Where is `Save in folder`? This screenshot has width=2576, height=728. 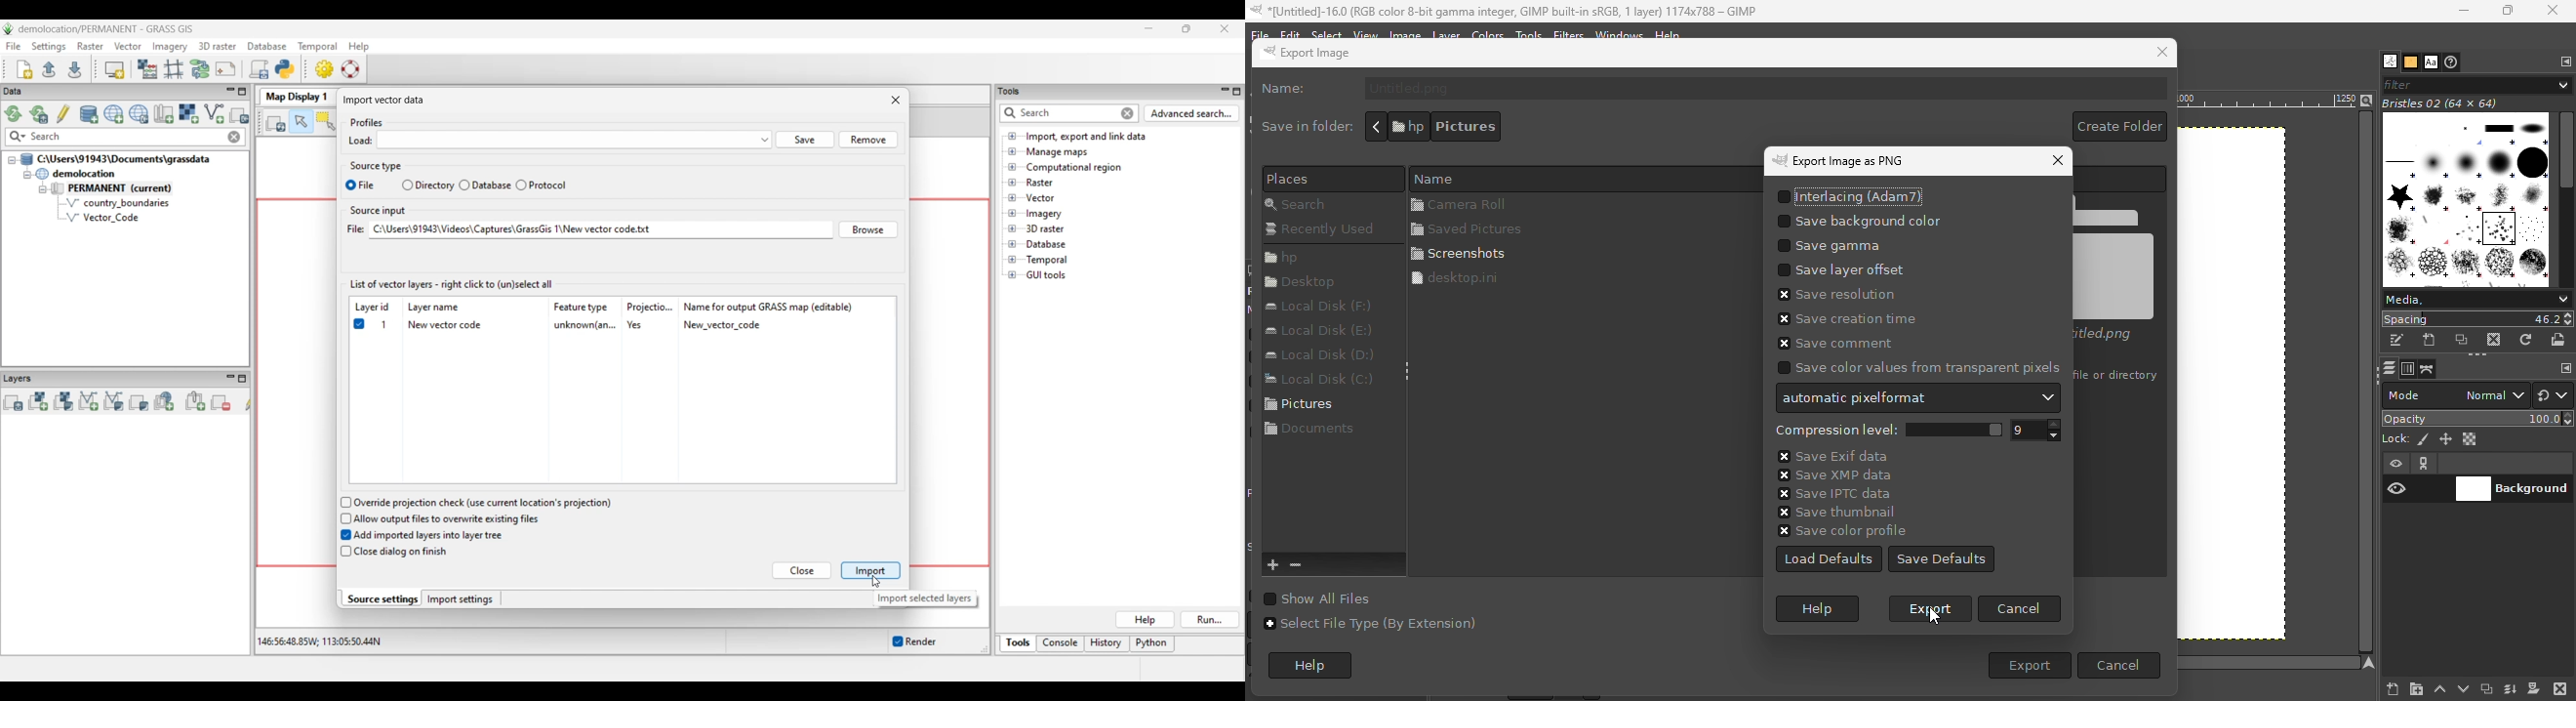
Save in folder is located at coordinates (1303, 126).